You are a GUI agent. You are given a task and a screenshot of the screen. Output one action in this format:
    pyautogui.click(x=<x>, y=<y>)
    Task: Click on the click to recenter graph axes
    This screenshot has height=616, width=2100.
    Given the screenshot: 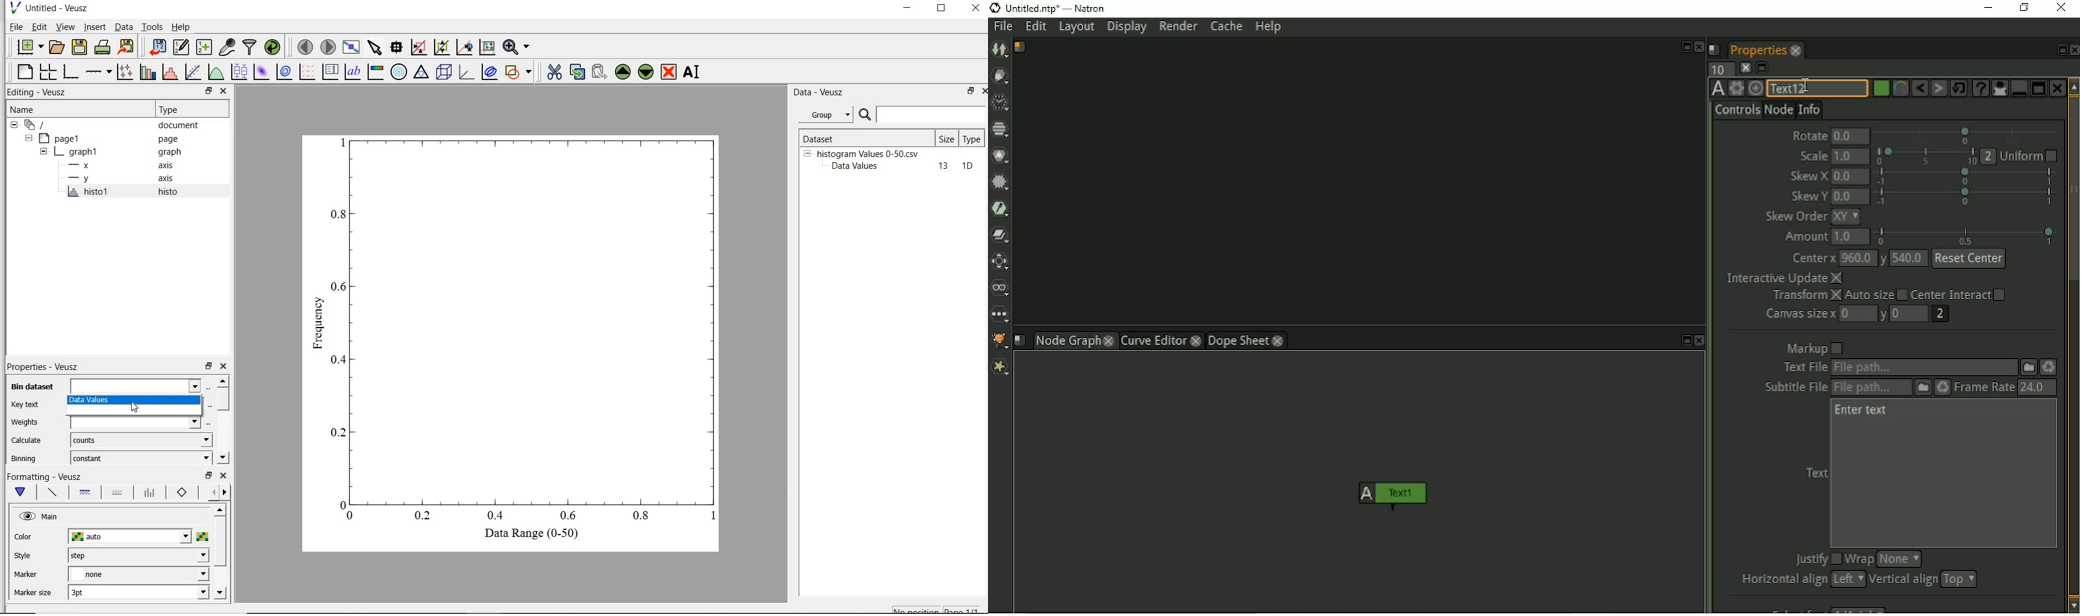 What is the action you would take?
    pyautogui.click(x=486, y=48)
    